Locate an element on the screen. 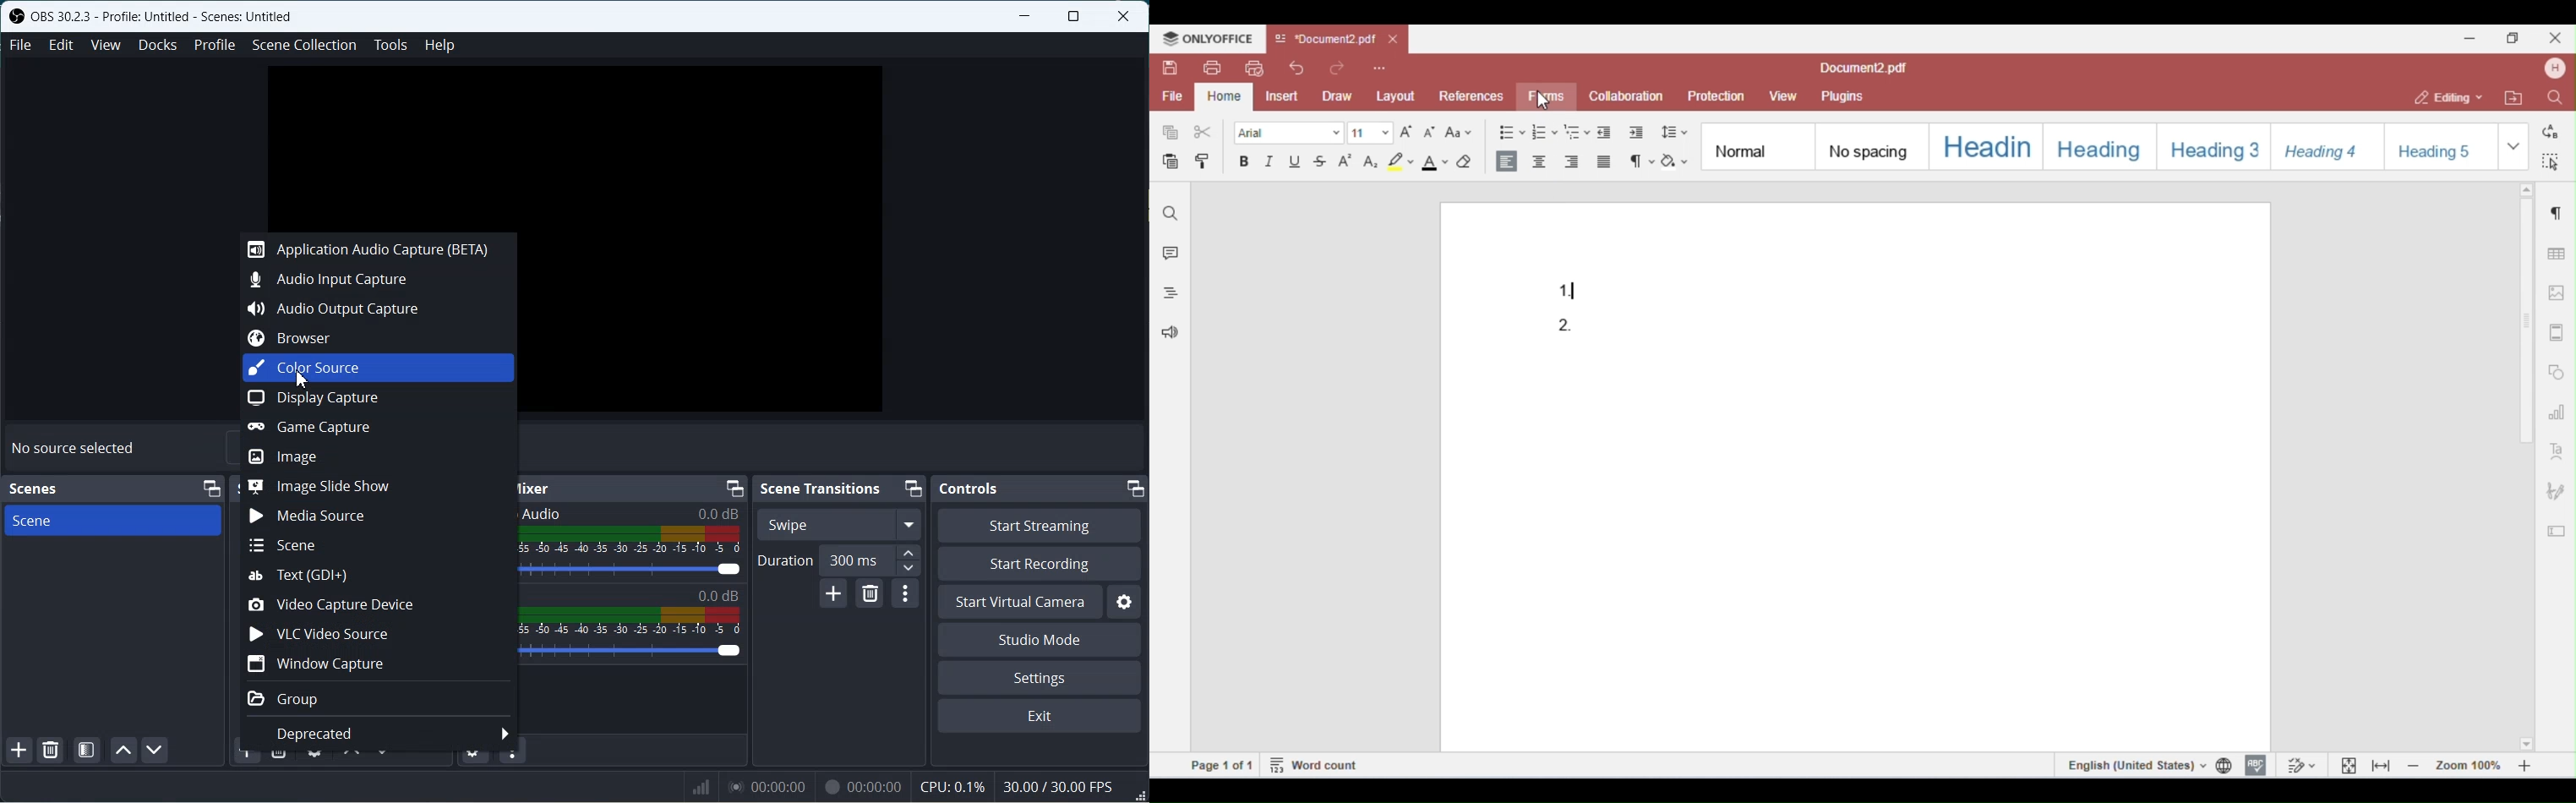 This screenshot has height=812, width=2576. CPU: 0.1% is located at coordinates (951, 786).